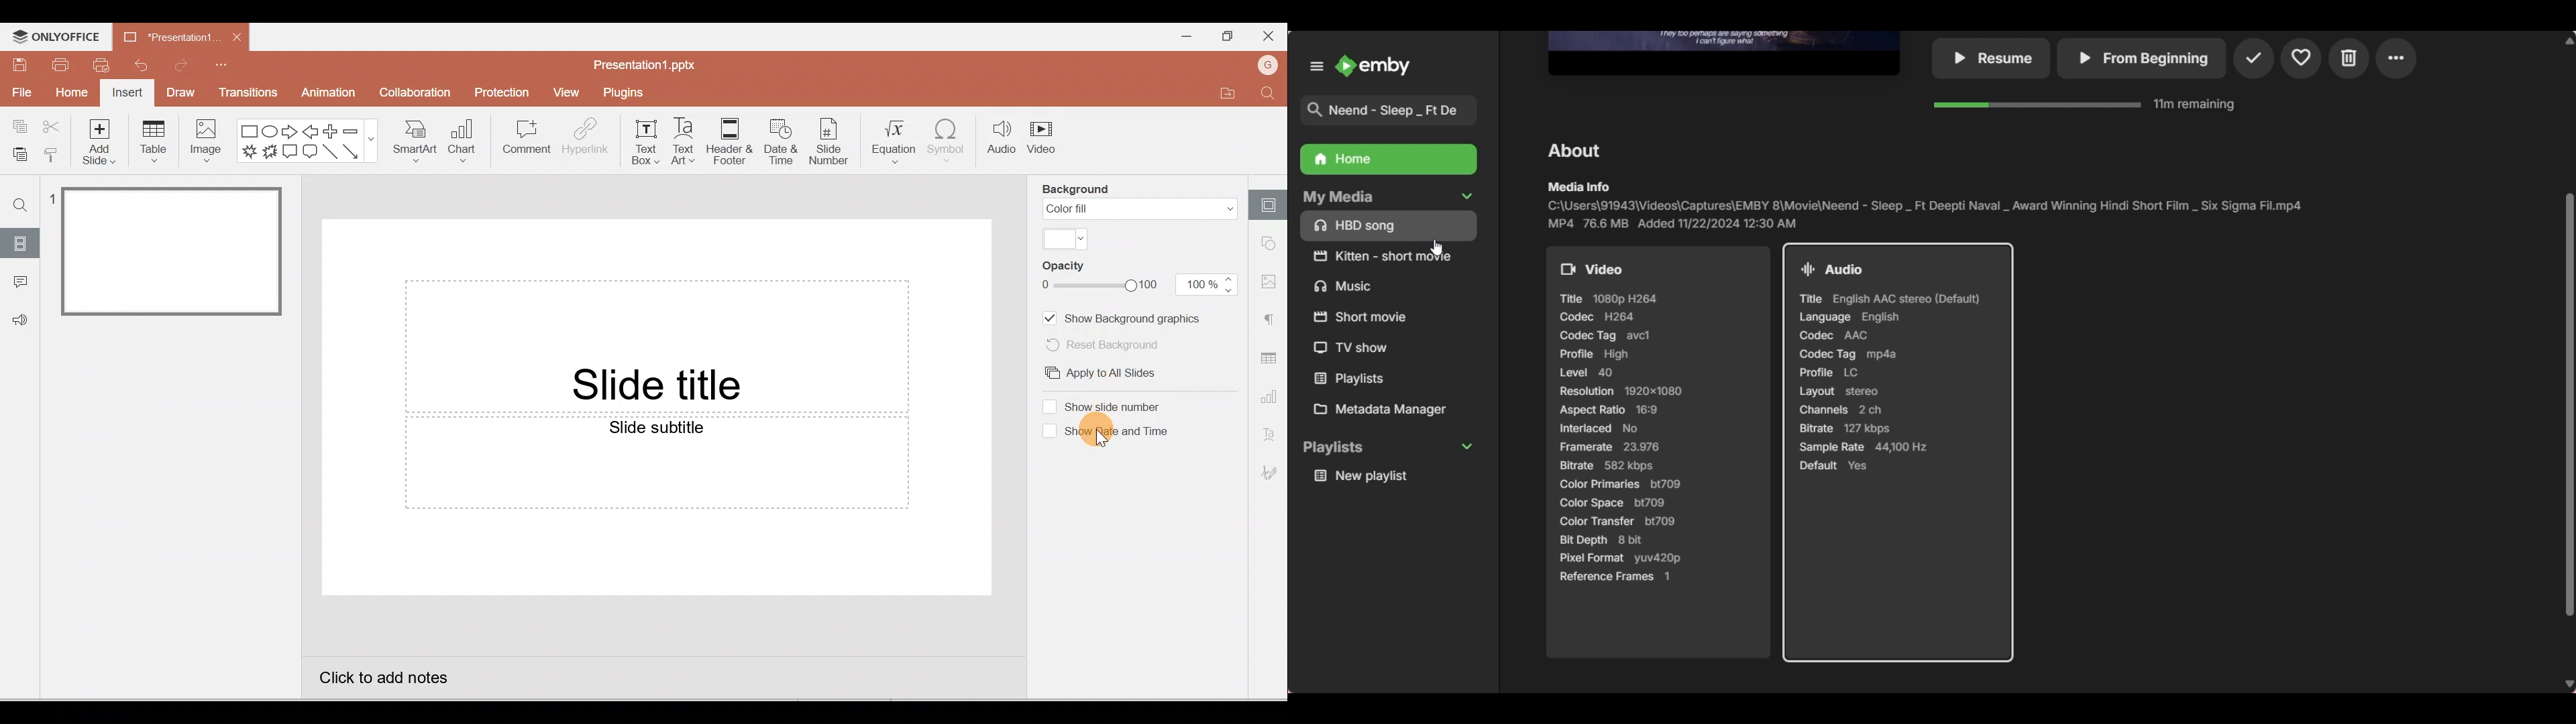 The height and width of the screenshot is (728, 2576). I want to click on Date & time, so click(780, 142).